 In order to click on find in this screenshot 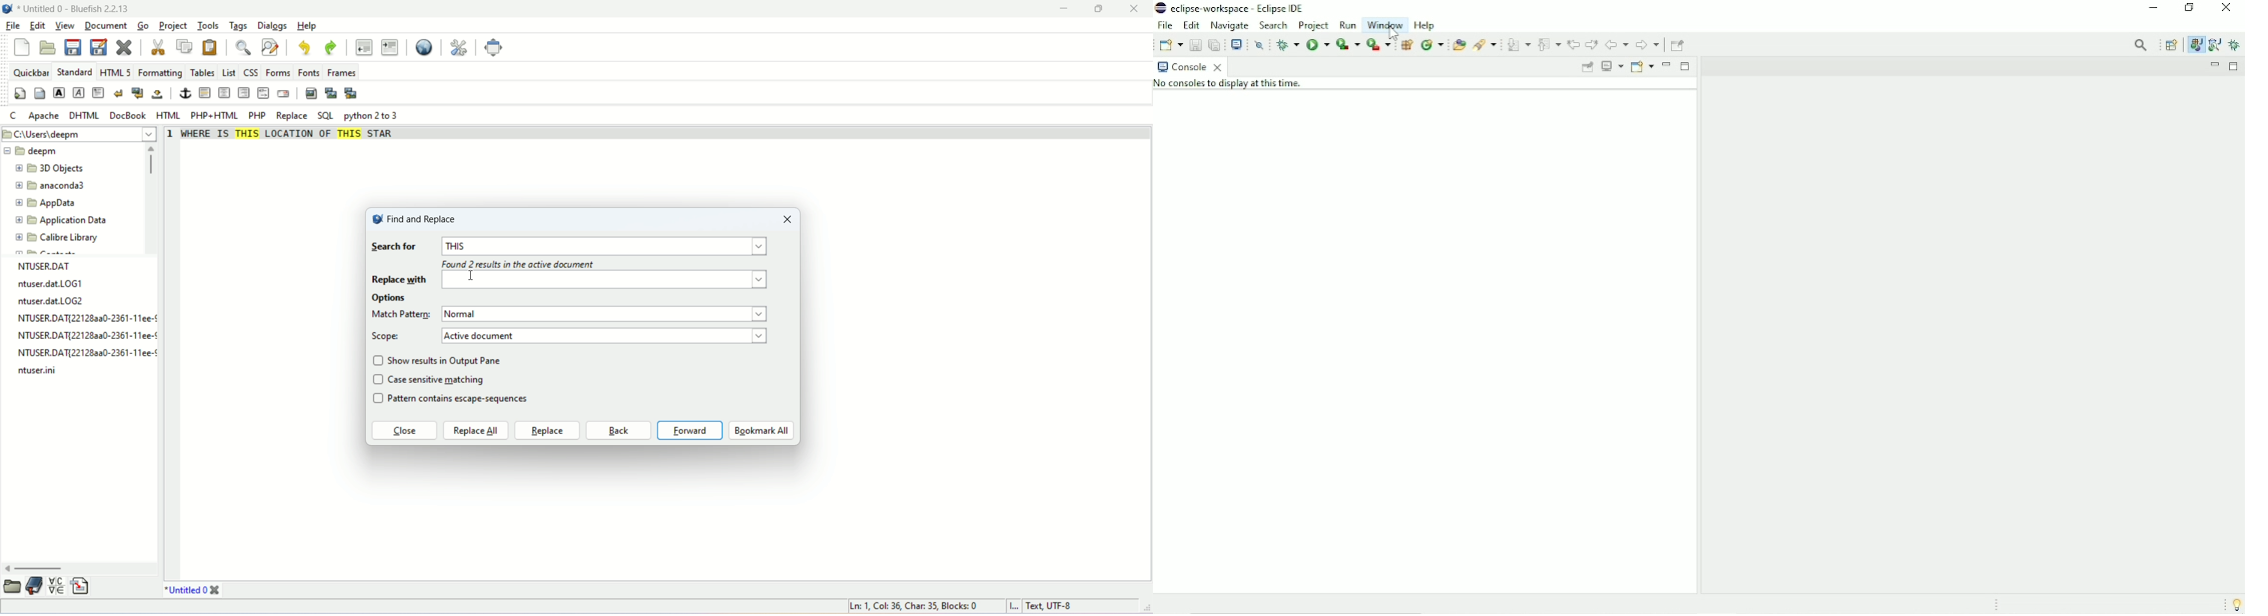, I will do `click(242, 48)`.